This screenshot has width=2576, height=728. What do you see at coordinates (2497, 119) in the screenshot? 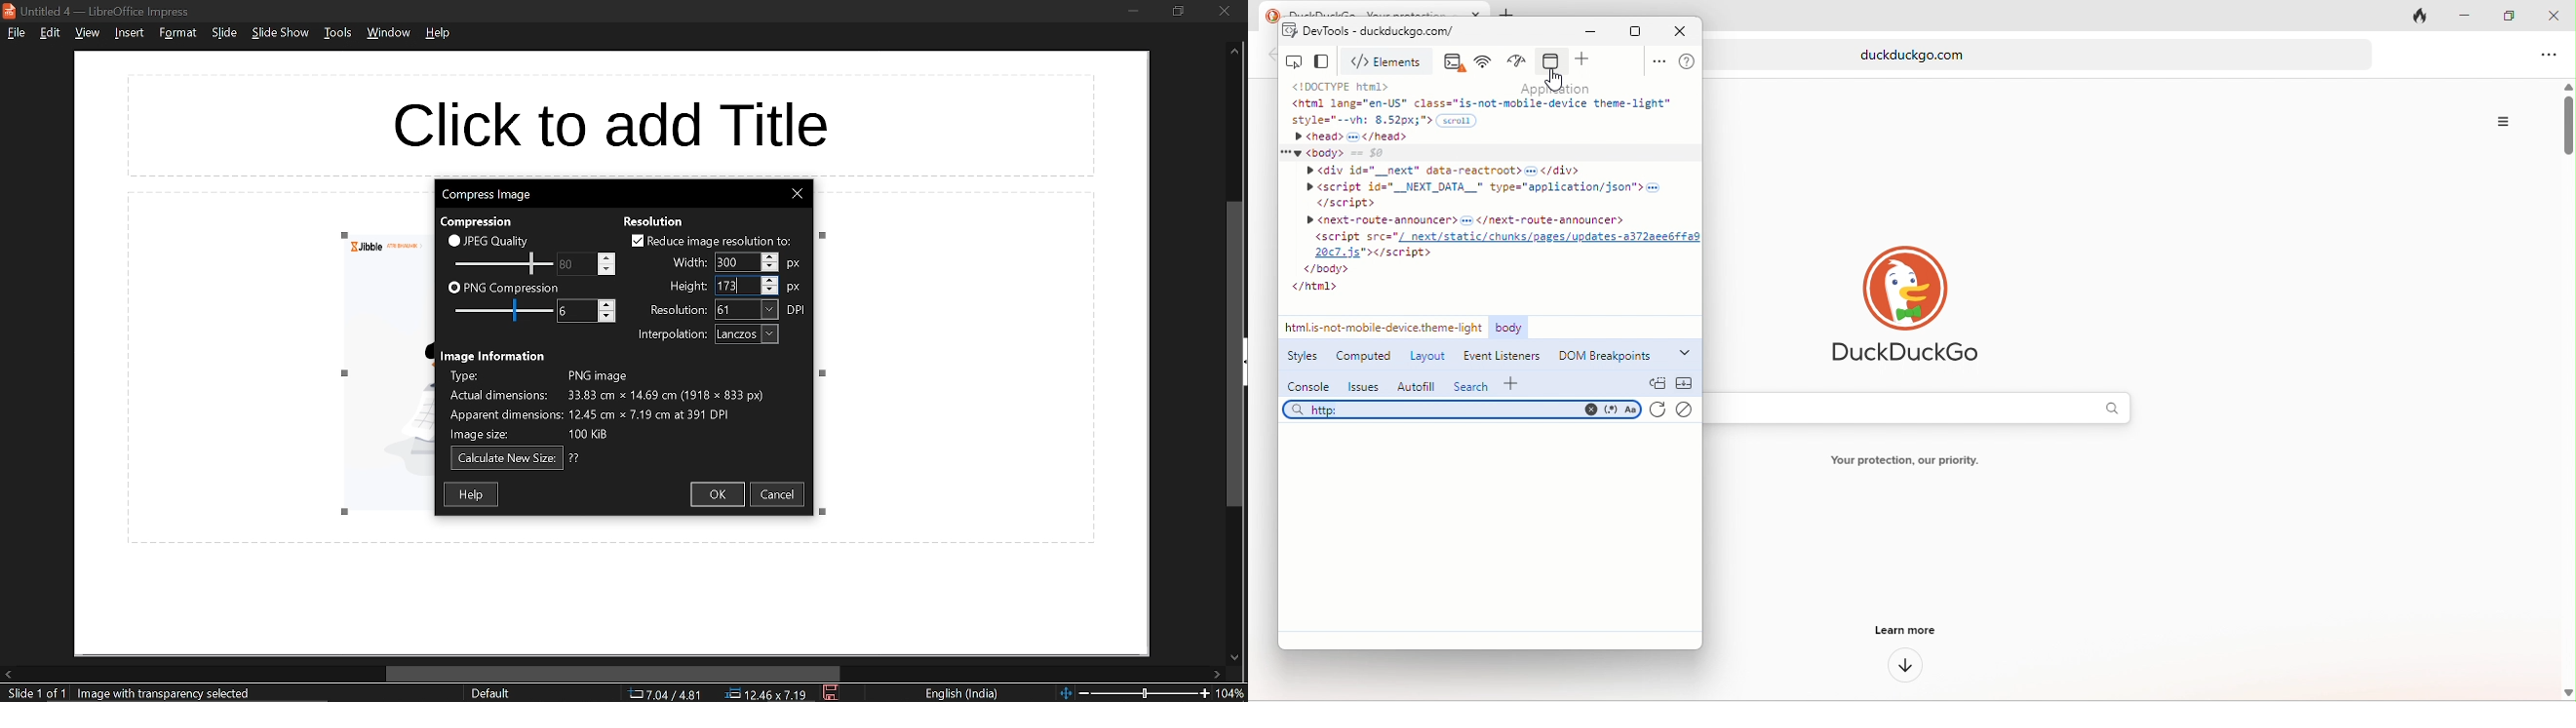
I see `option` at bounding box center [2497, 119].